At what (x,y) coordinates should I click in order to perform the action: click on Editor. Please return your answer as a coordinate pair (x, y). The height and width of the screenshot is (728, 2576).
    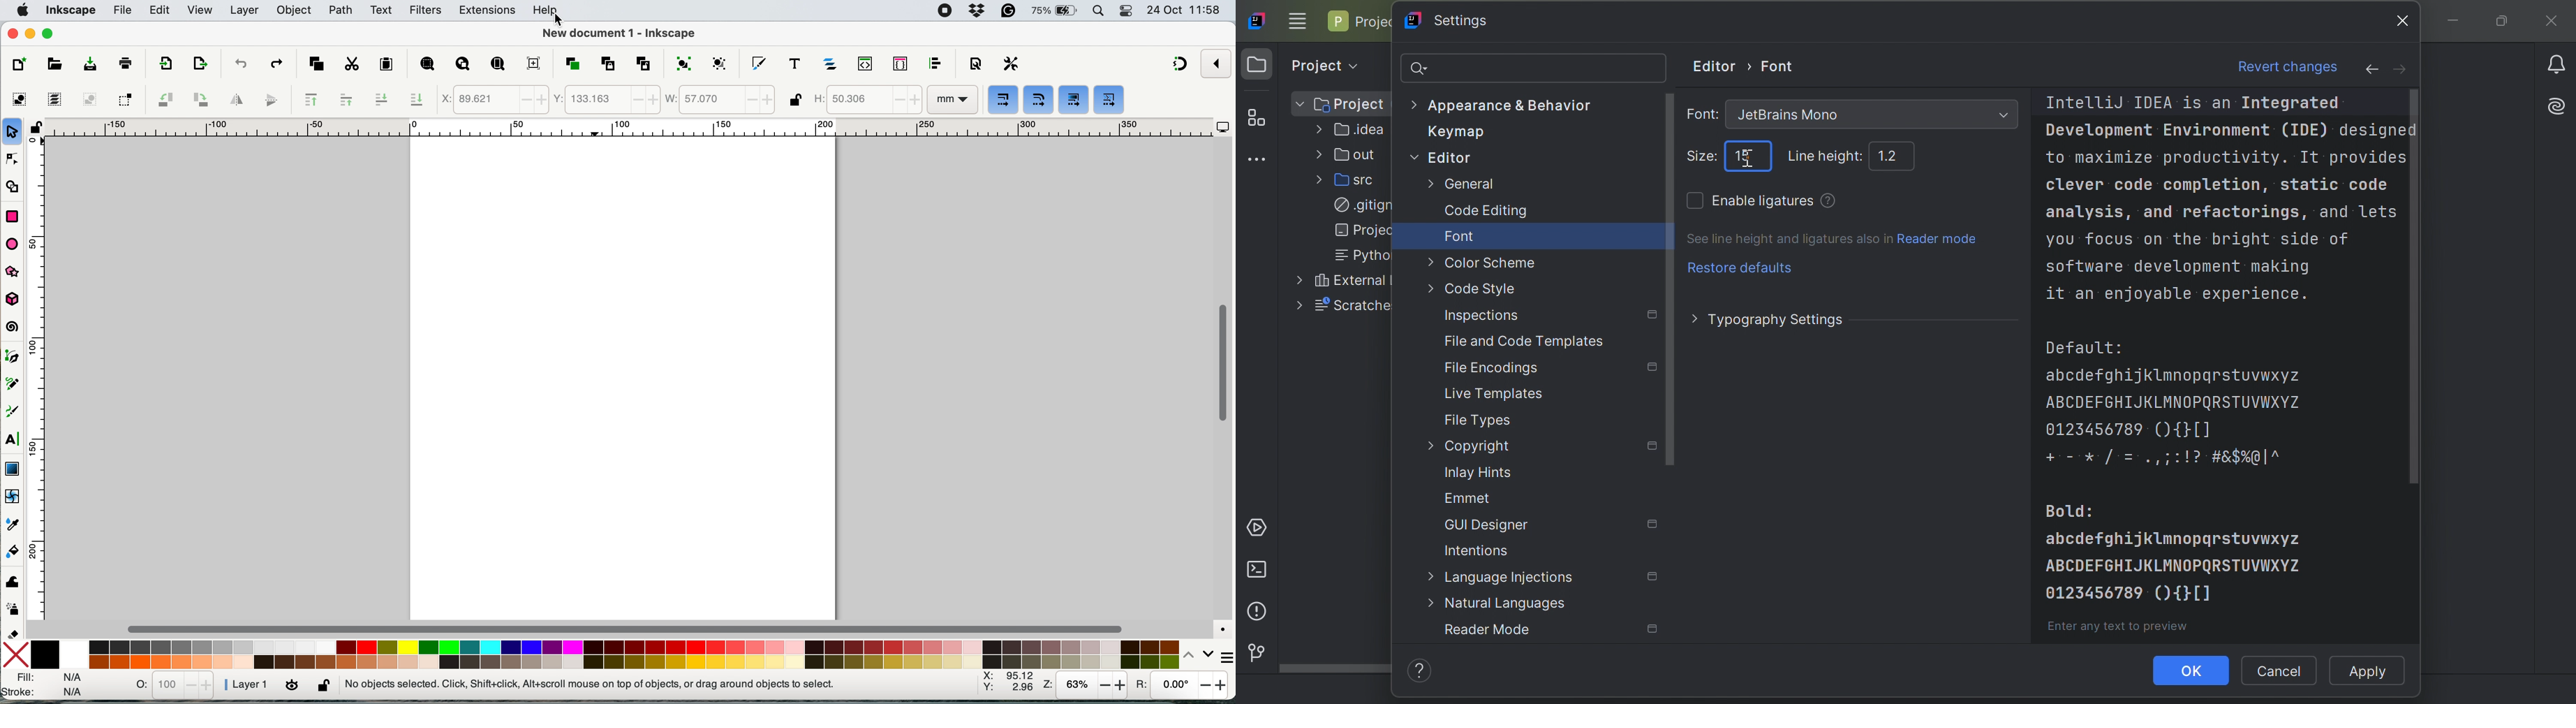
    Looking at the image, I should click on (1712, 66).